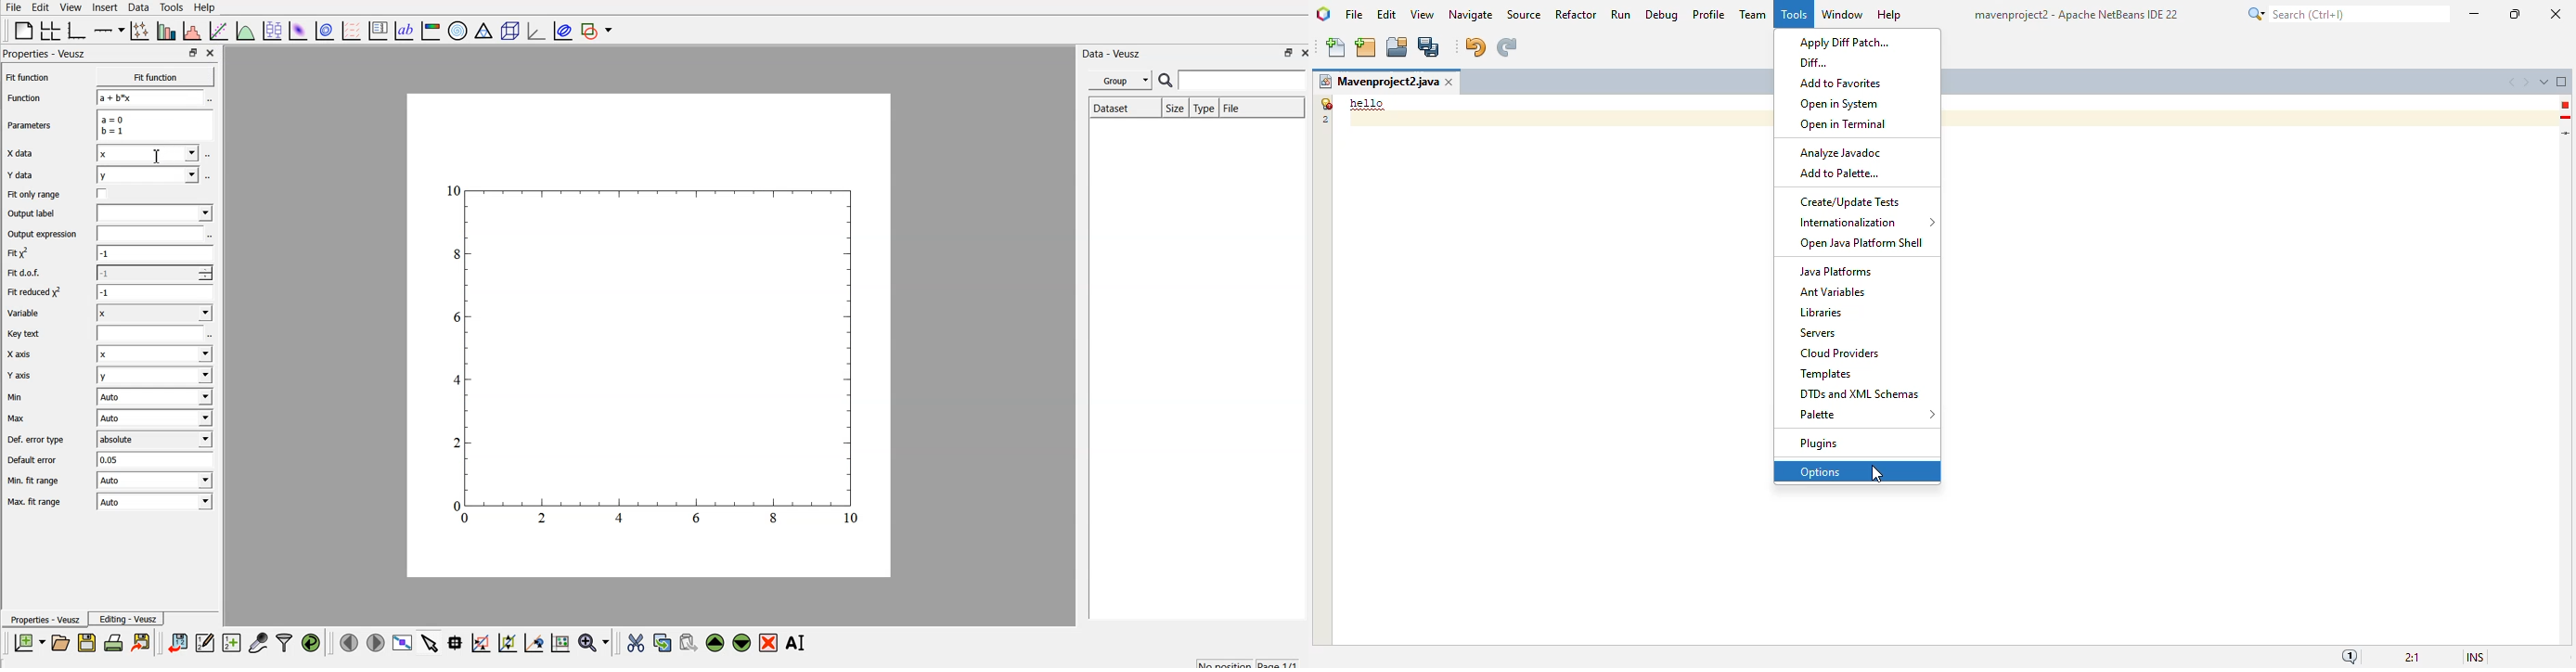 The height and width of the screenshot is (672, 2576). What do you see at coordinates (45, 619) in the screenshot?
I see `Properties - Veusz` at bounding box center [45, 619].